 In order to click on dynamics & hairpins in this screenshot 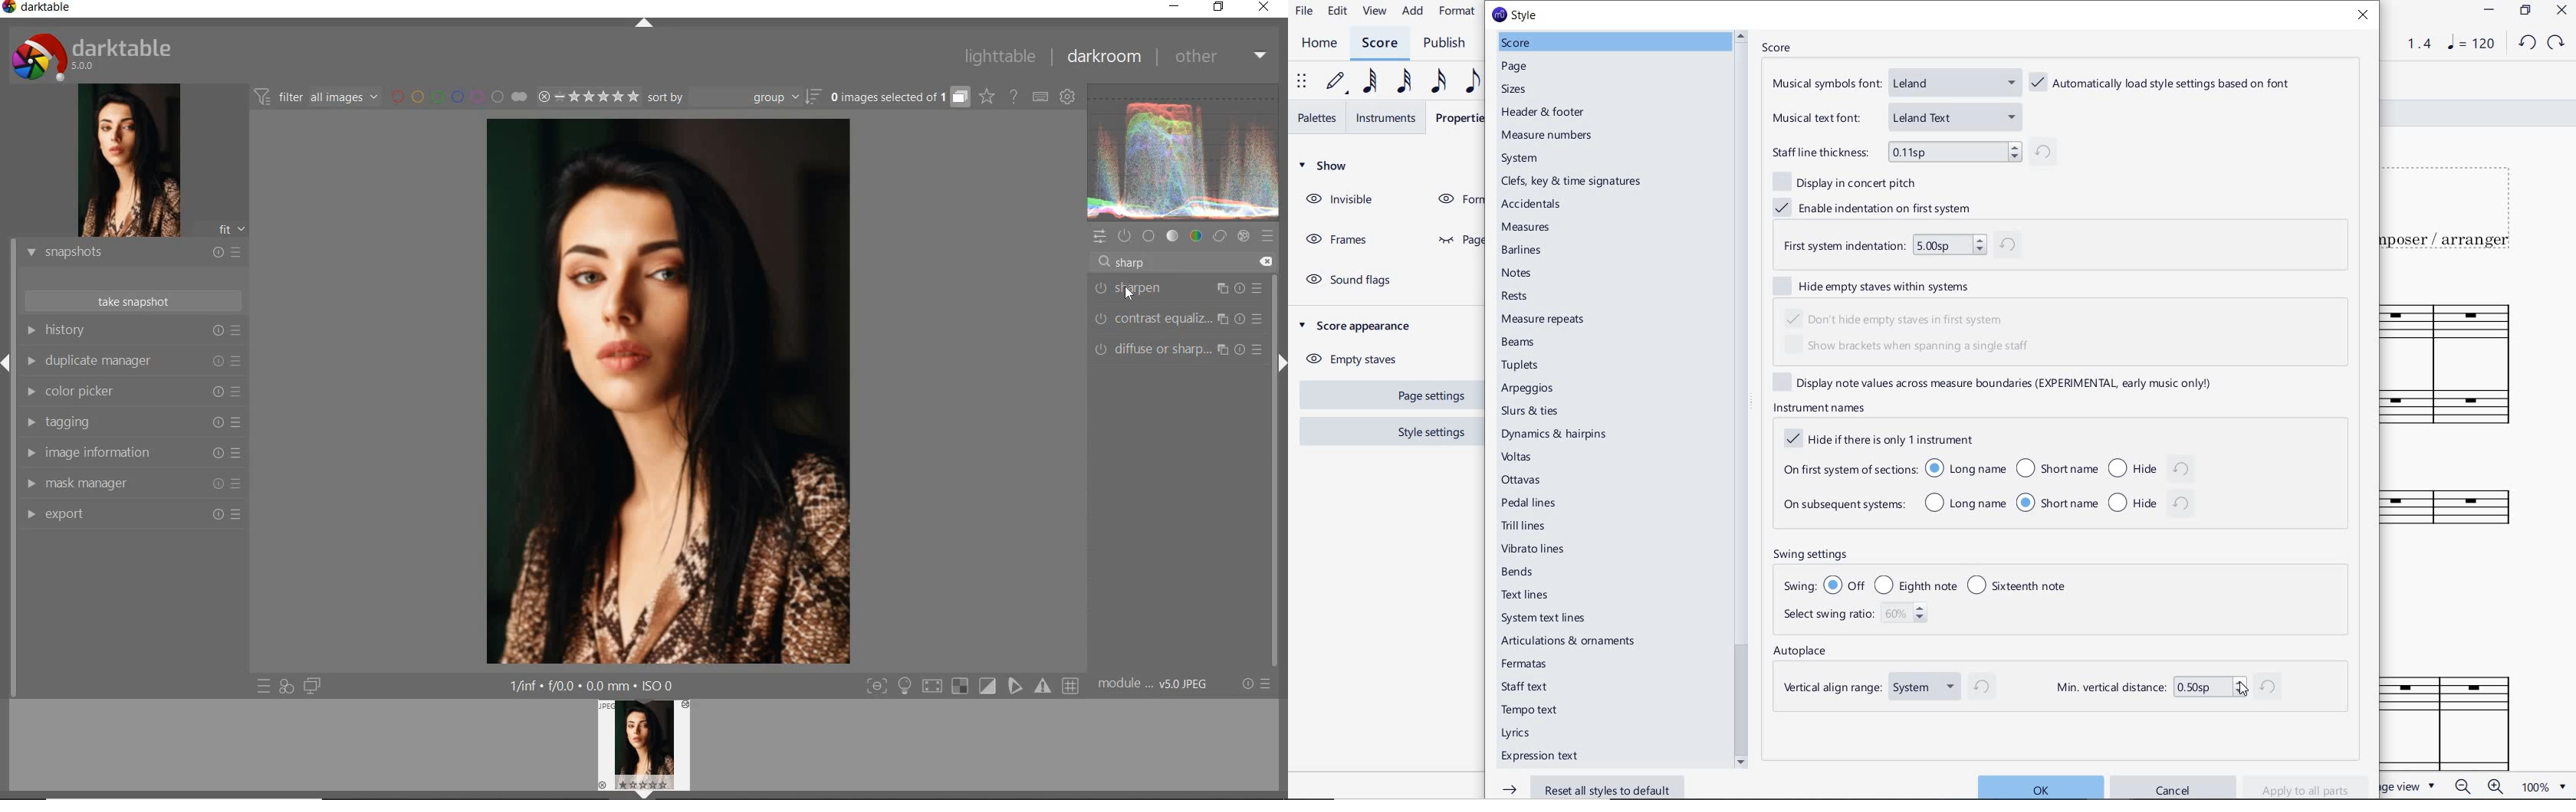, I will do `click(1558, 435)`.